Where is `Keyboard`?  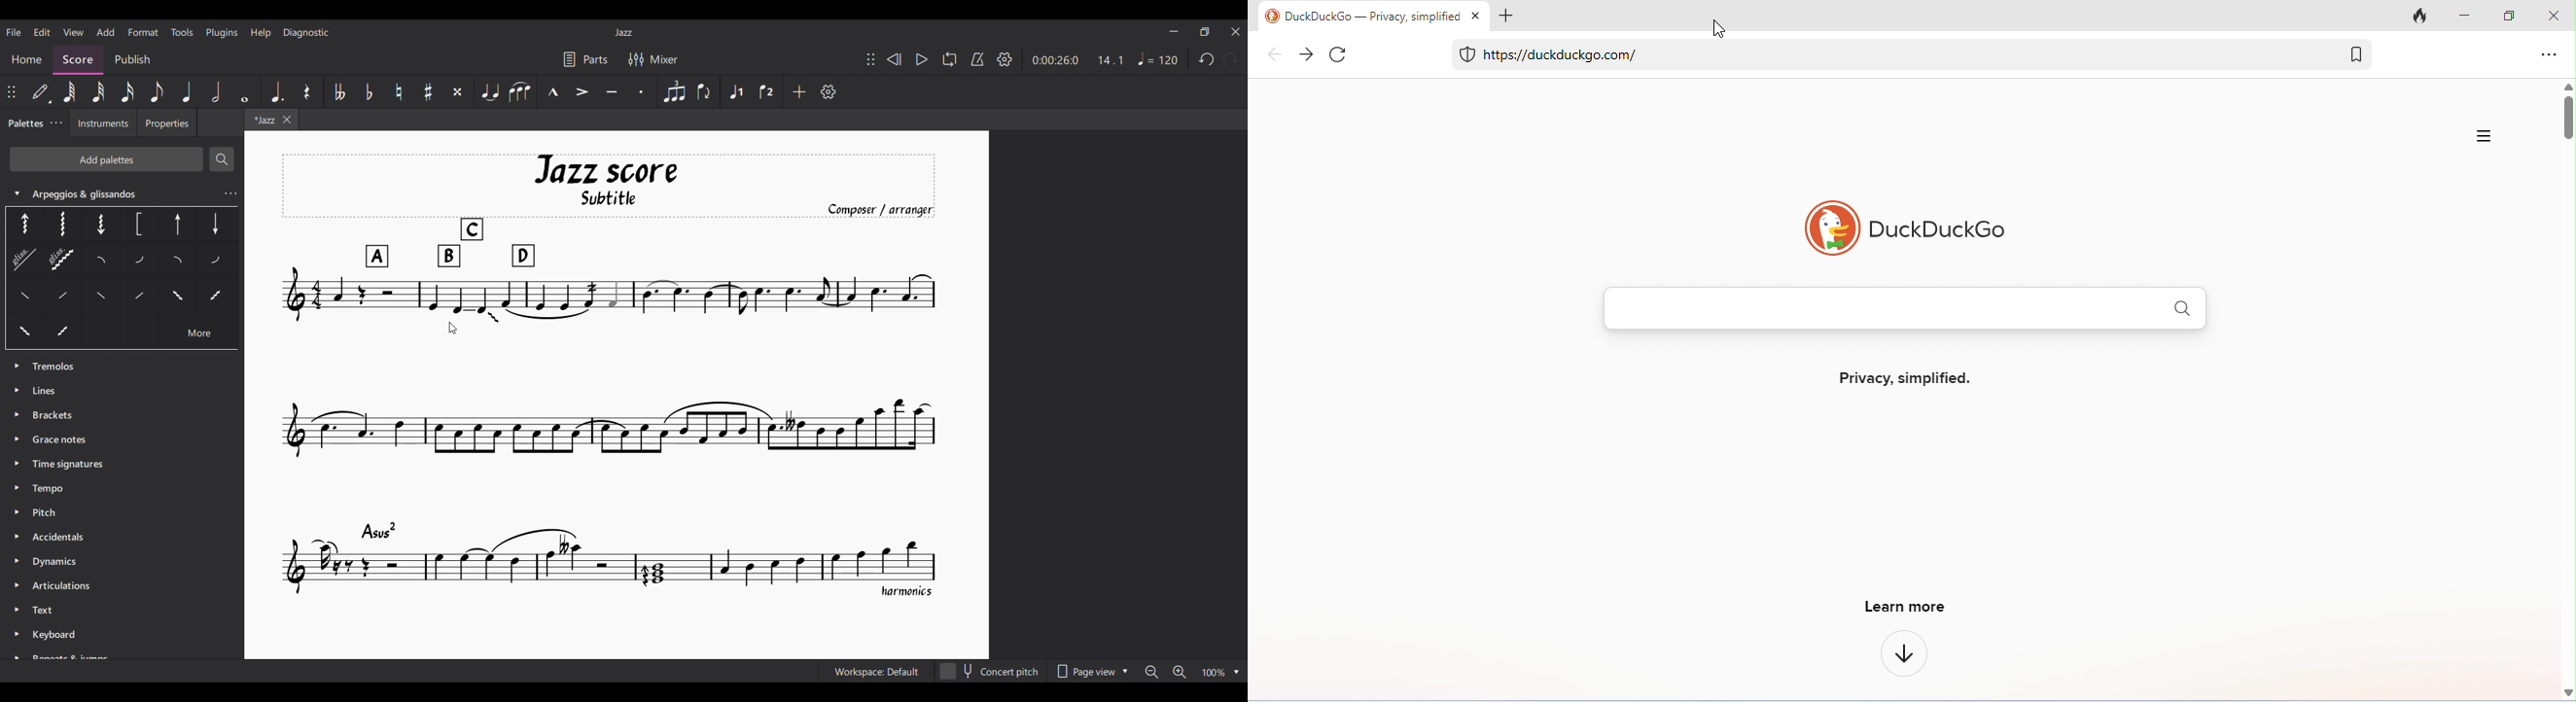 Keyboard is located at coordinates (71, 644).